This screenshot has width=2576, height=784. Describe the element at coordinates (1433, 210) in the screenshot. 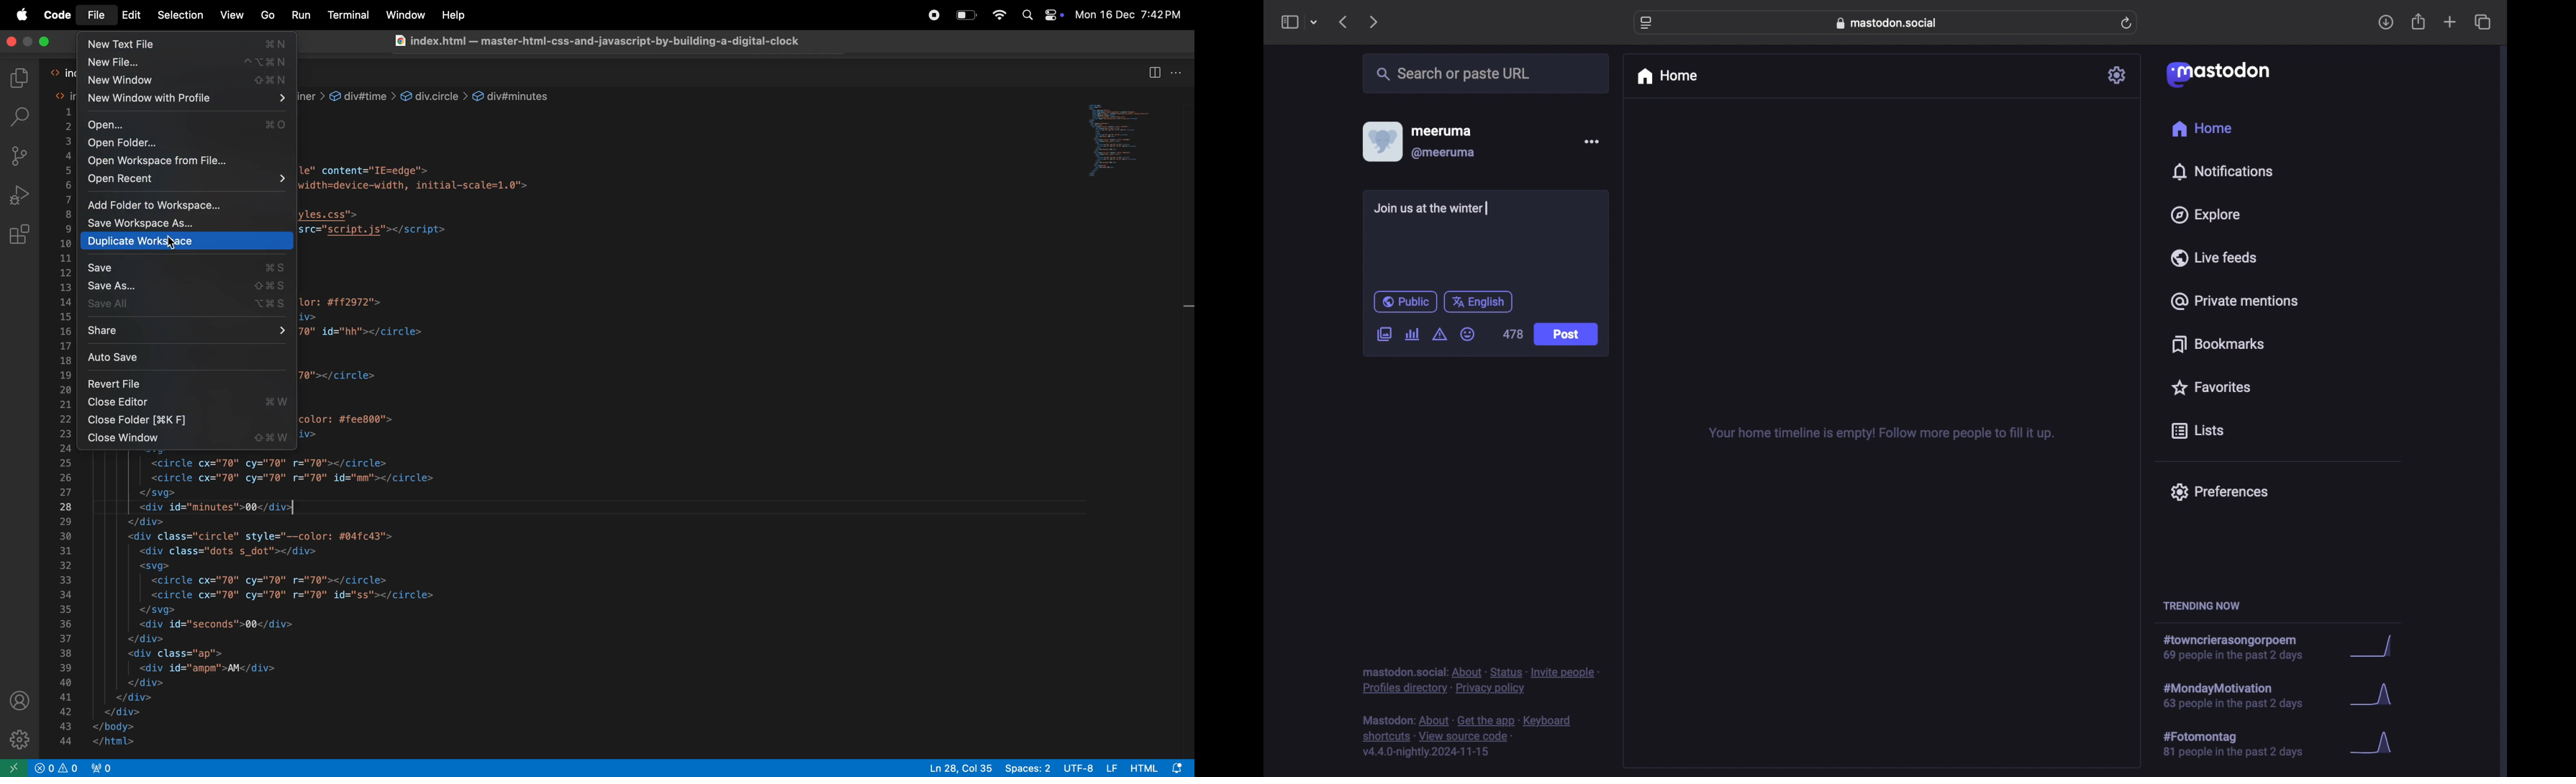

I see `Join us at the winter` at that location.